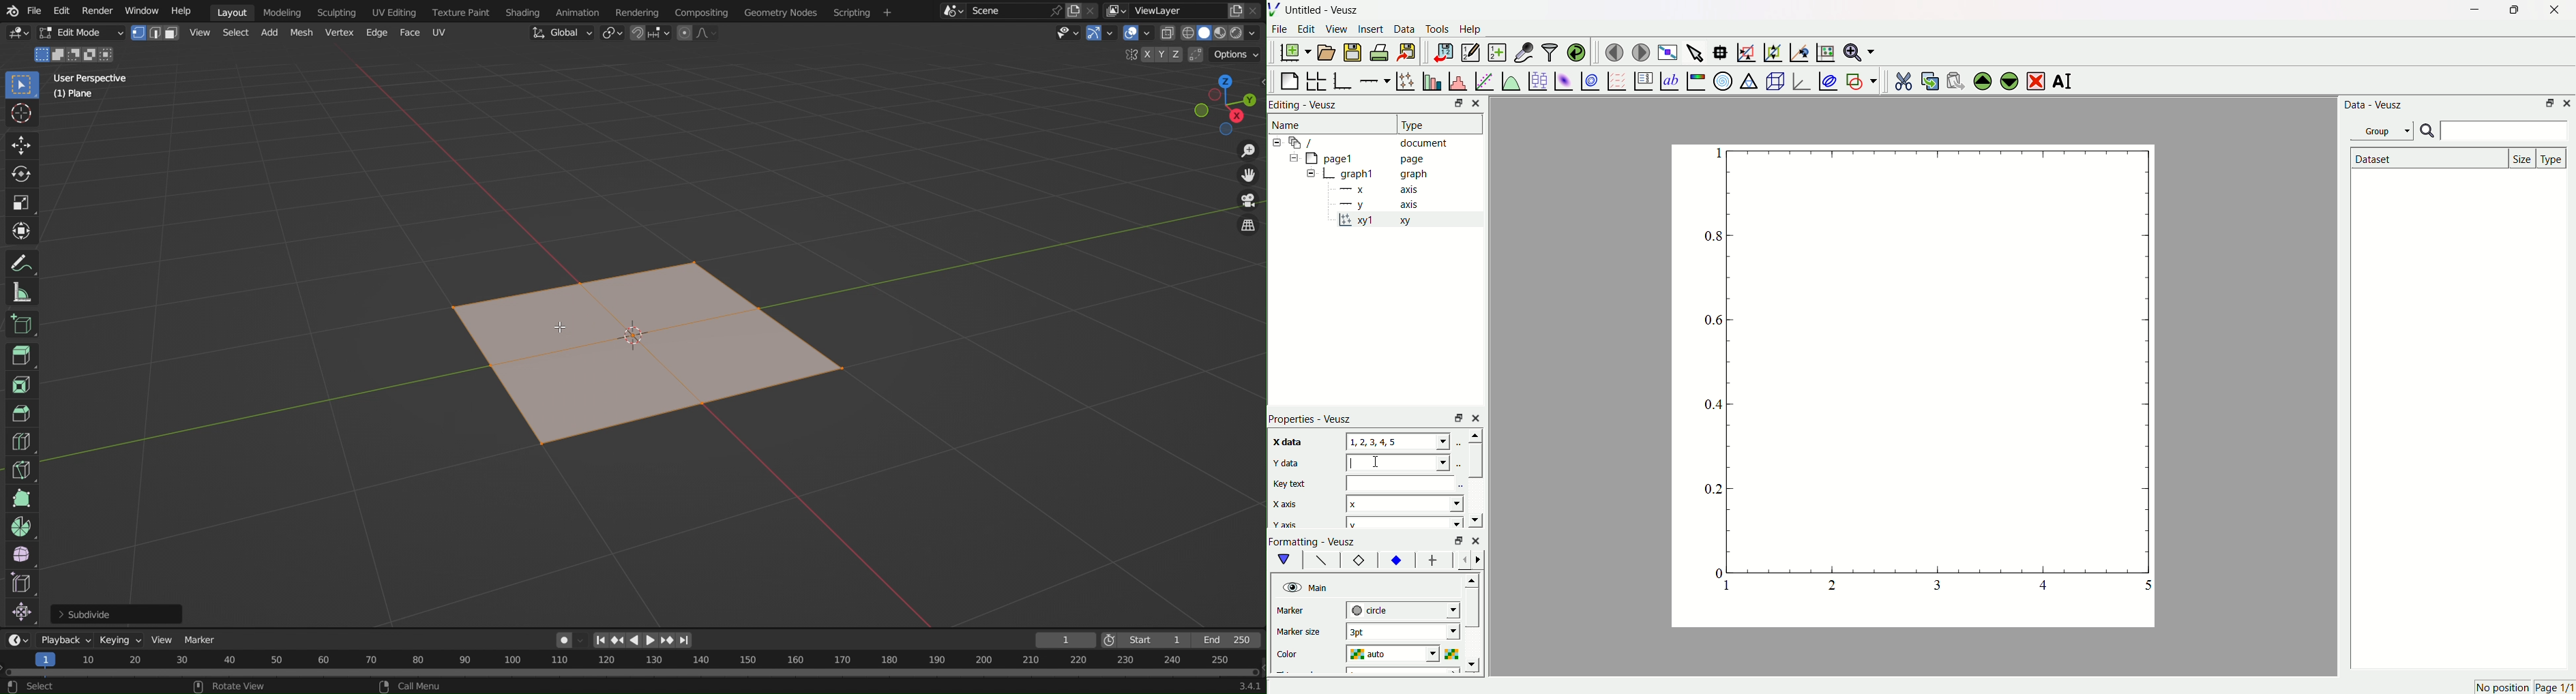 This screenshot has width=2576, height=700. Describe the element at coordinates (1290, 587) in the screenshot. I see `hide/unhide` at that location.